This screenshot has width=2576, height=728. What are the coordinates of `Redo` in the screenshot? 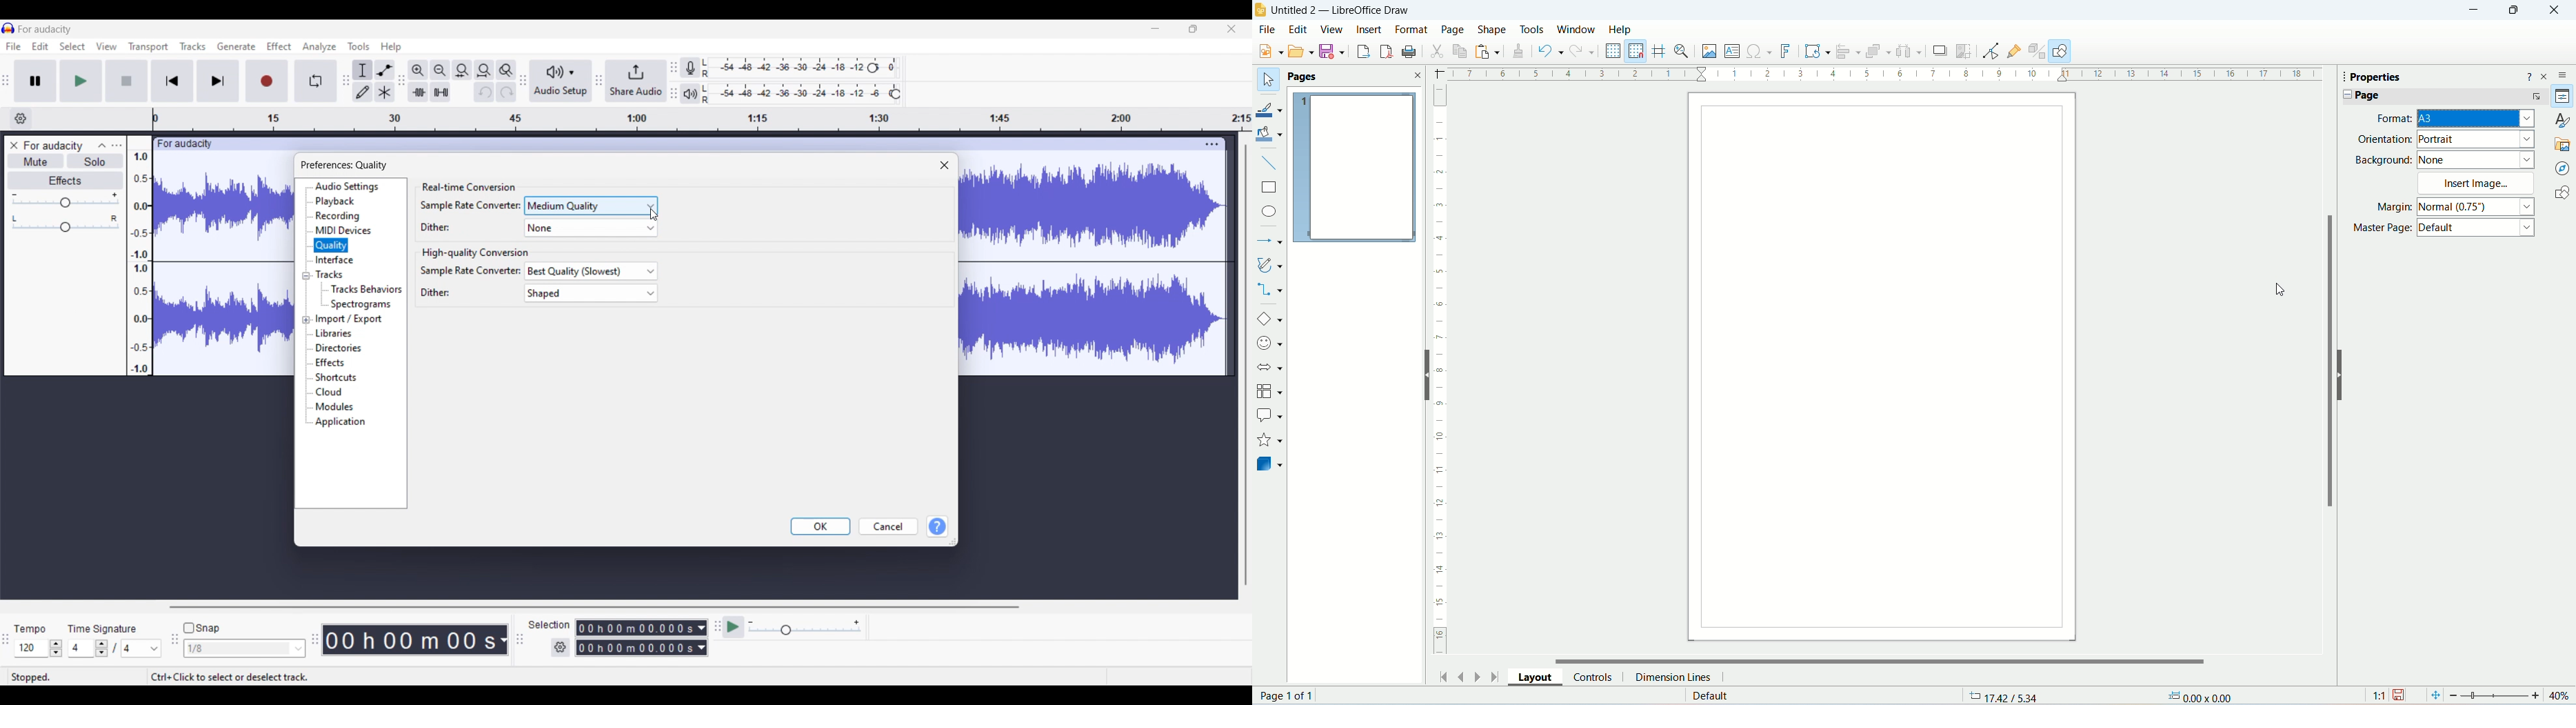 It's located at (506, 92).